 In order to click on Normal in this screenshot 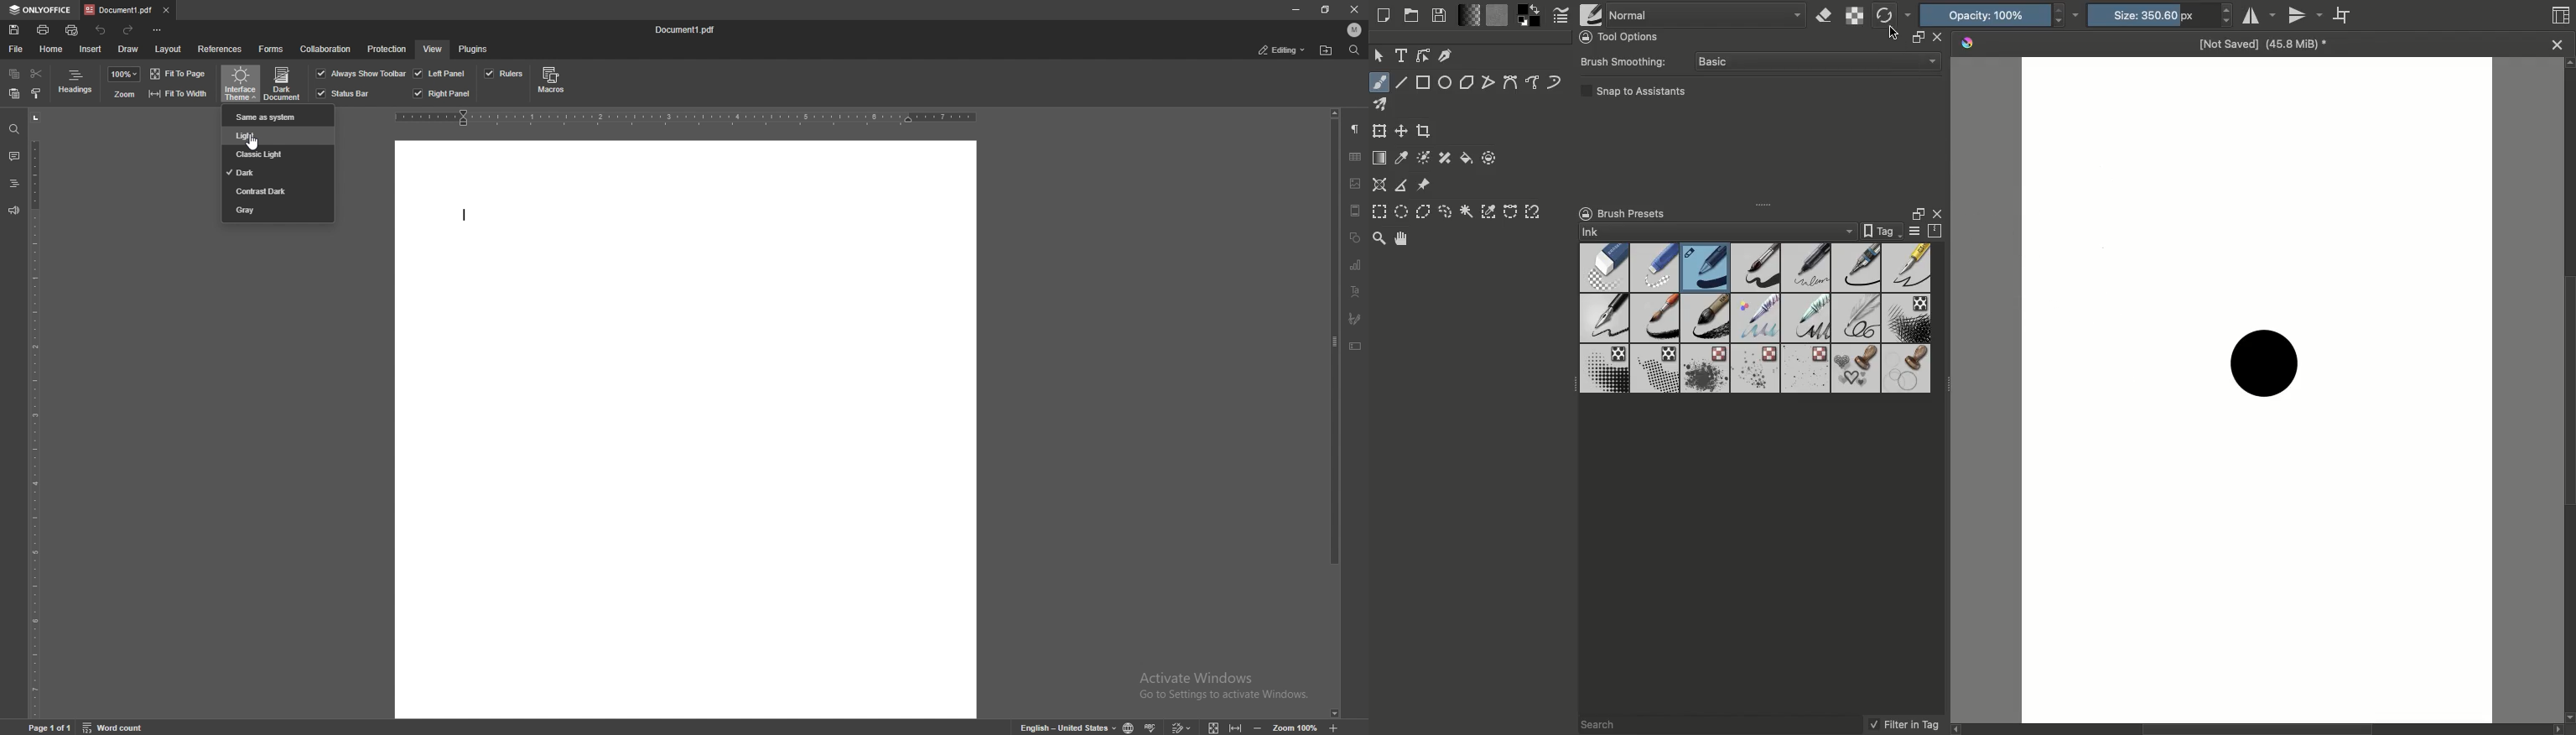, I will do `click(1707, 13)`.